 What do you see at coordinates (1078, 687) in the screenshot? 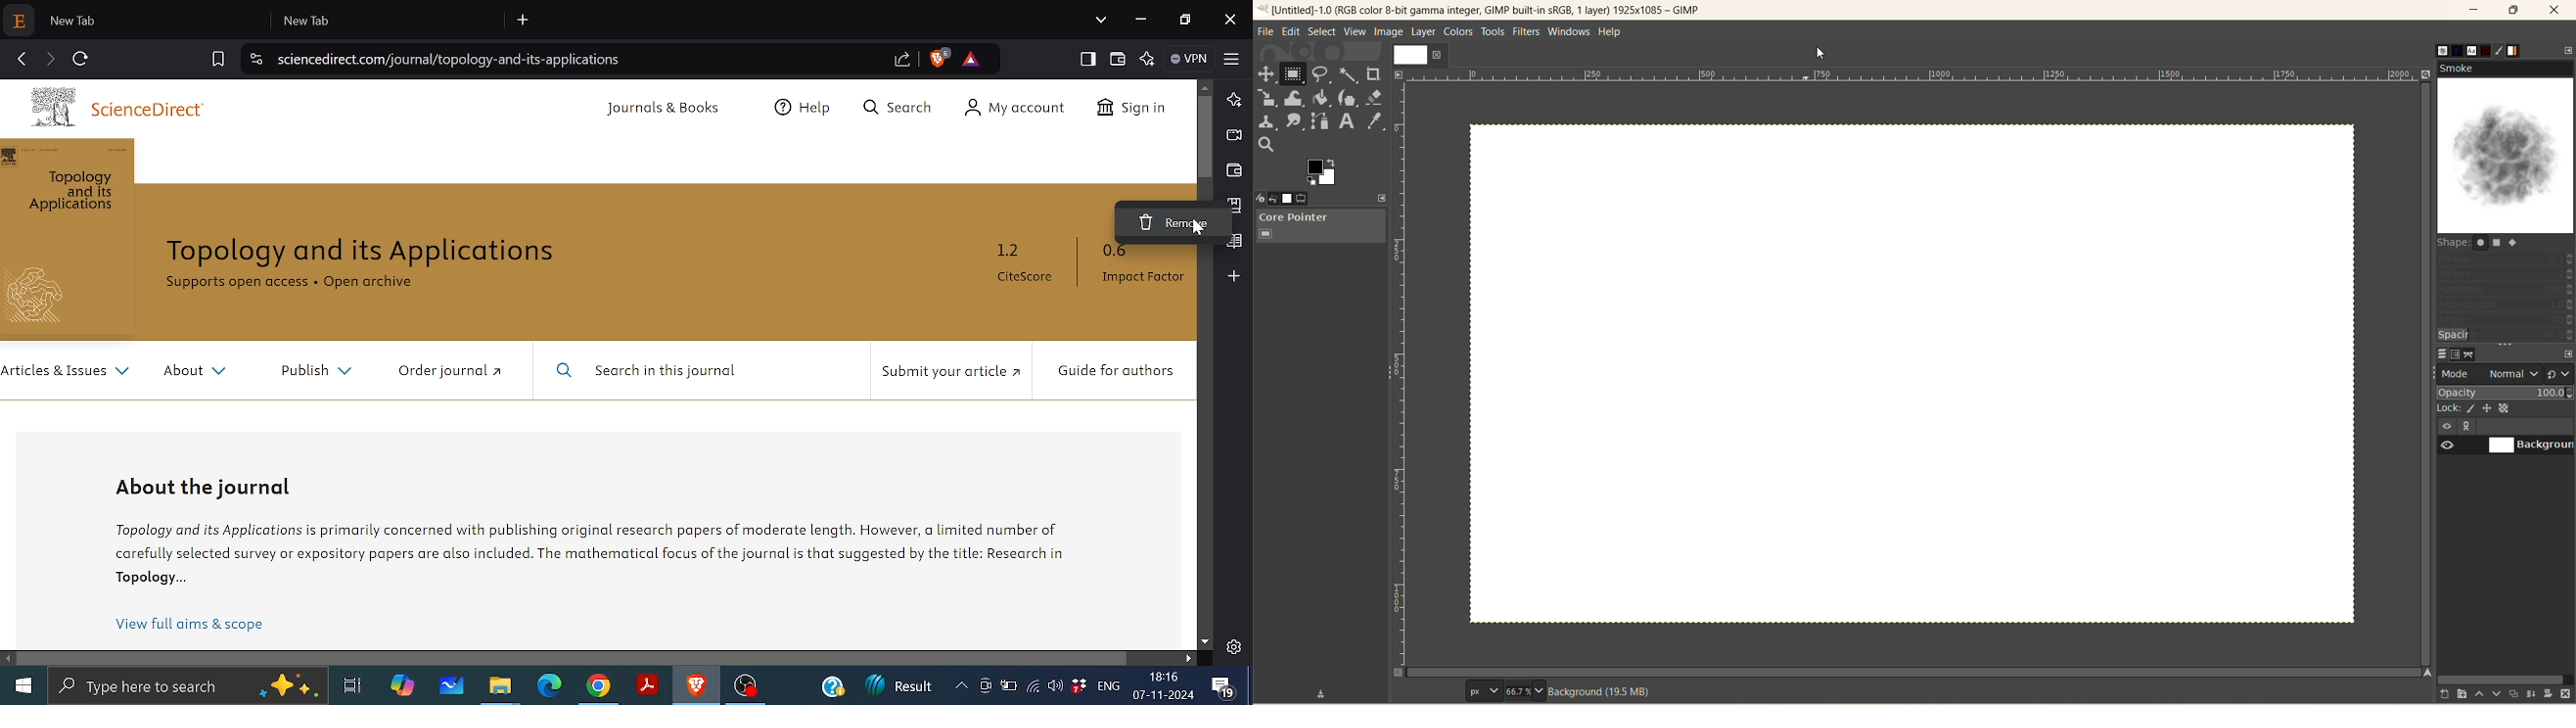
I see `Dropbox` at bounding box center [1078, 687].